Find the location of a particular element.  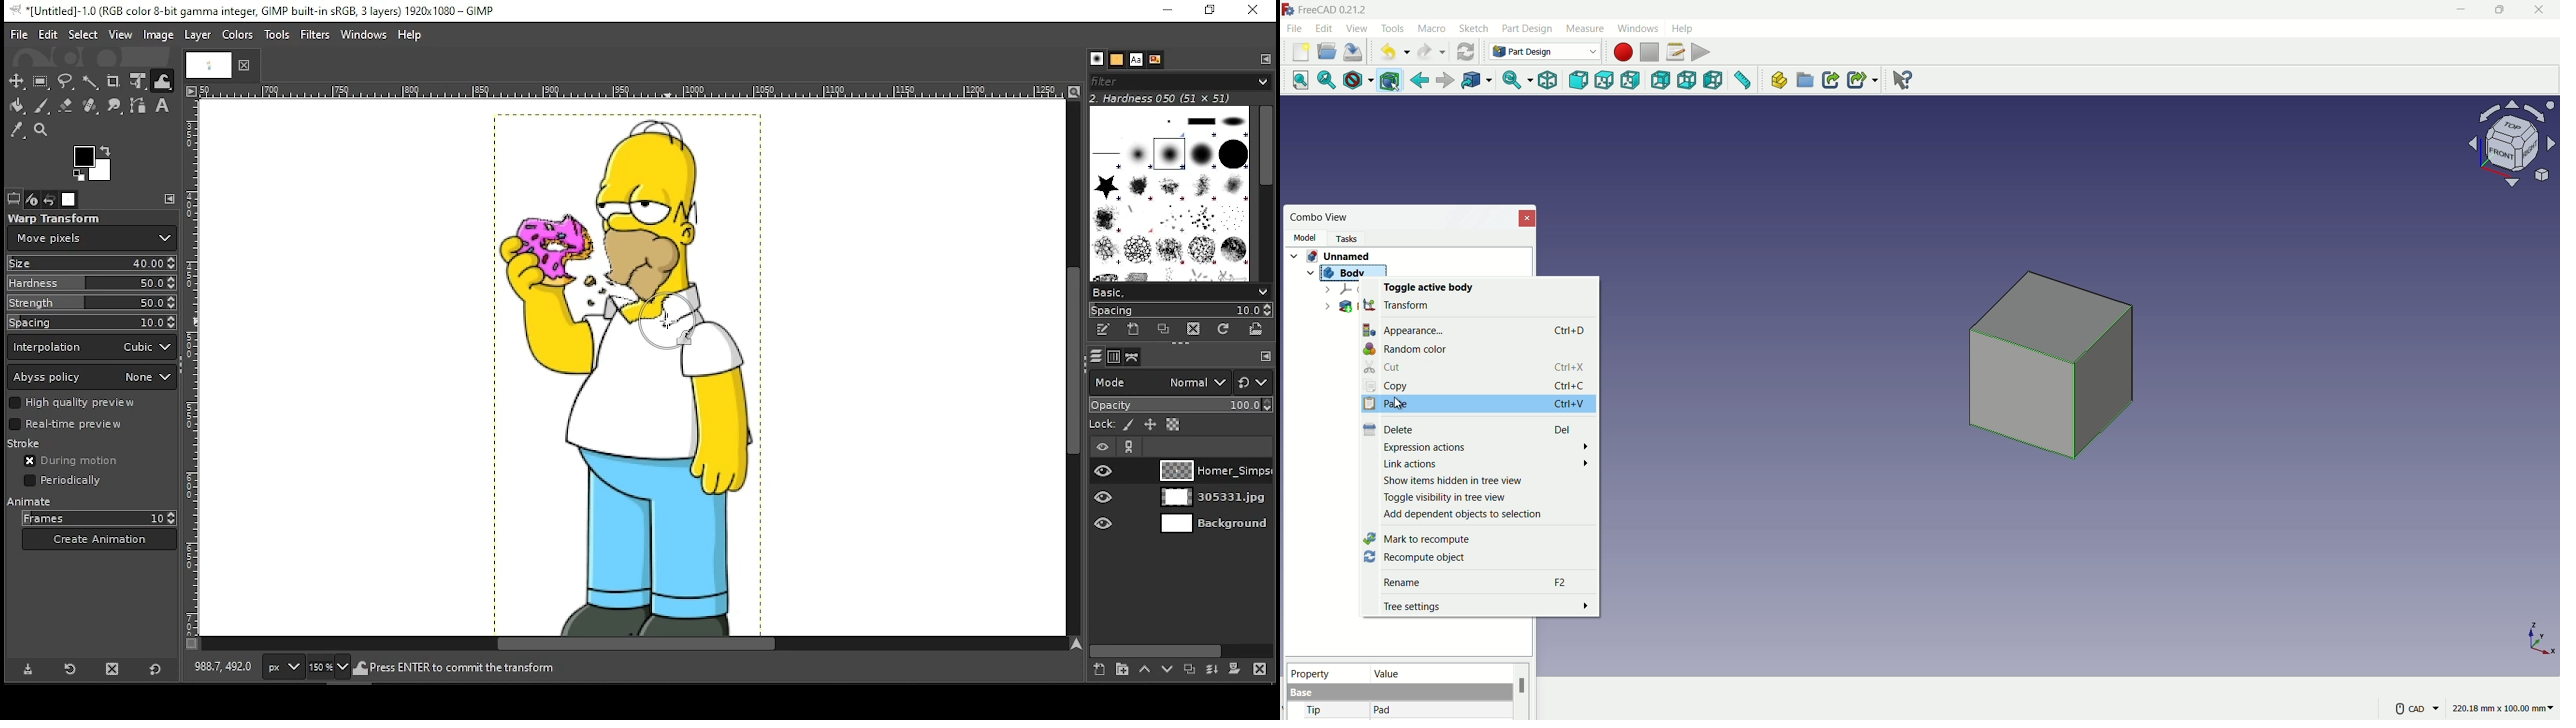

left view is located at coordinates (1714, 81).